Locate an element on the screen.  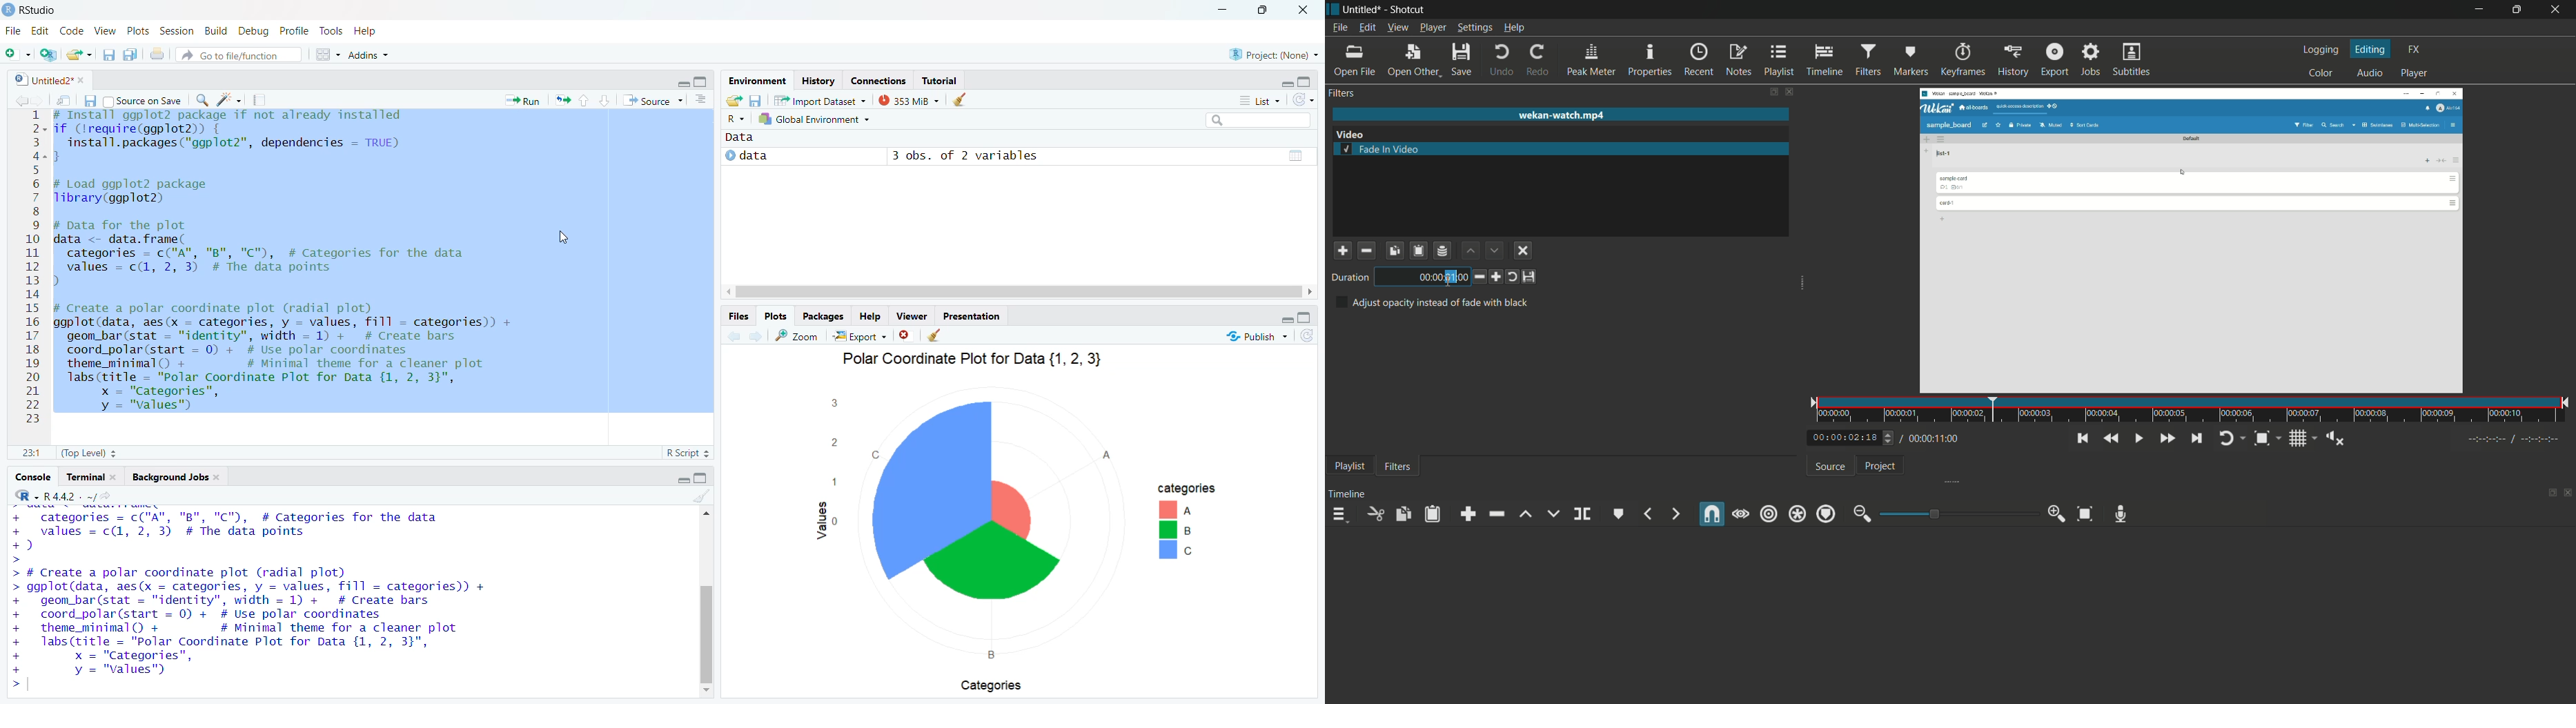
save current file is located at coordinates (110, 55).